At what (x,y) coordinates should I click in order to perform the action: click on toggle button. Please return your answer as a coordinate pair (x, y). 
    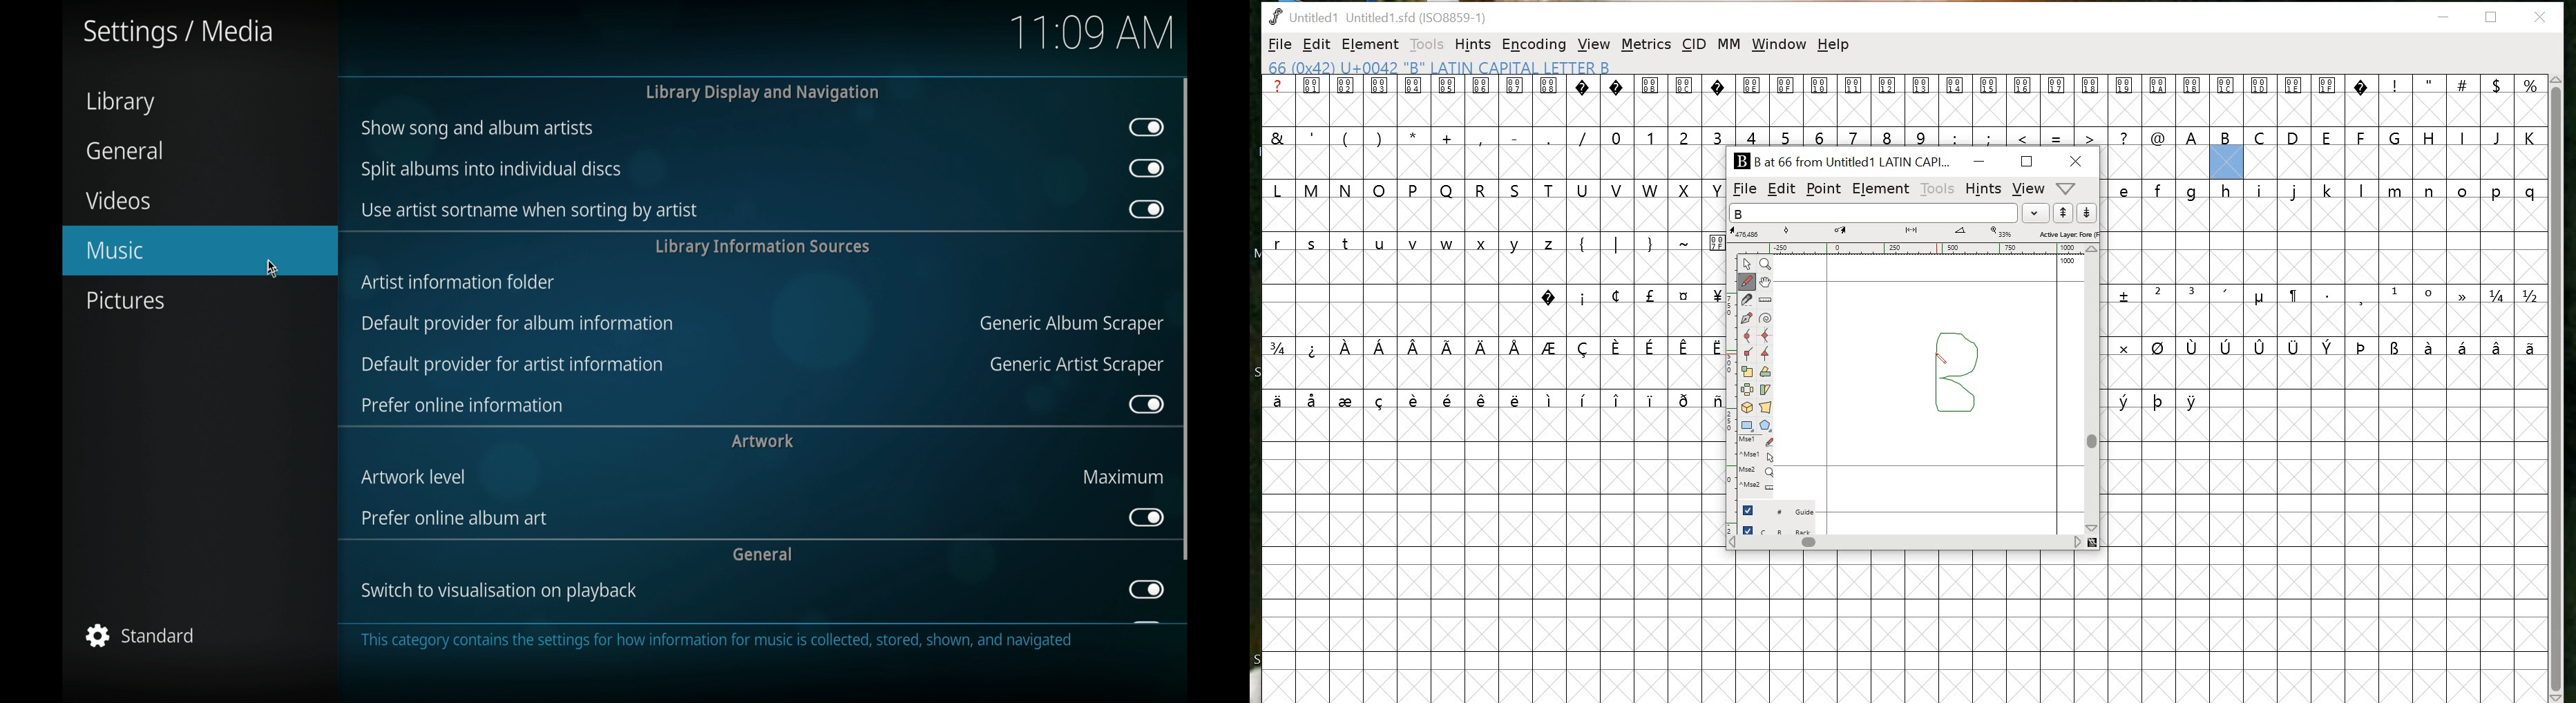
    Looking at the image, I should click on (1146, 169).